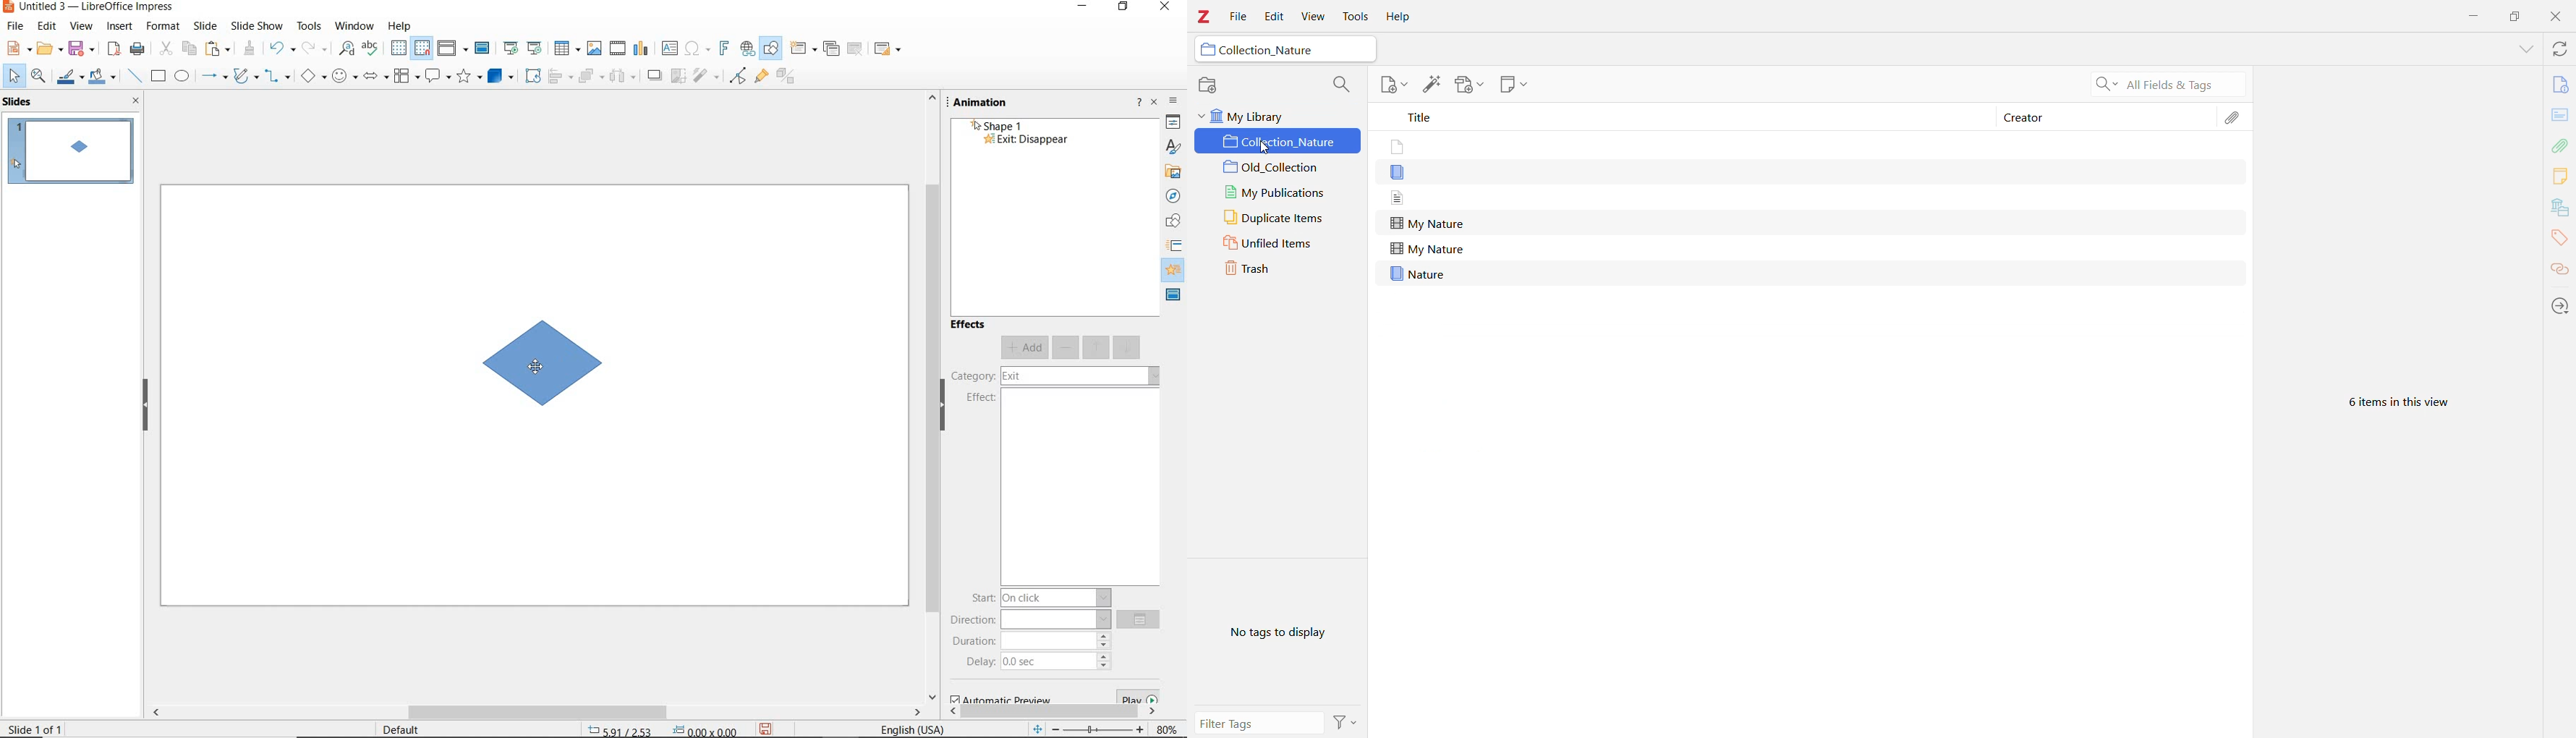 The width and height of the screenshot is (2576, 756). Describe the element at coordinates (640, 49) in the screenshot. I see `insert chart` at that location.